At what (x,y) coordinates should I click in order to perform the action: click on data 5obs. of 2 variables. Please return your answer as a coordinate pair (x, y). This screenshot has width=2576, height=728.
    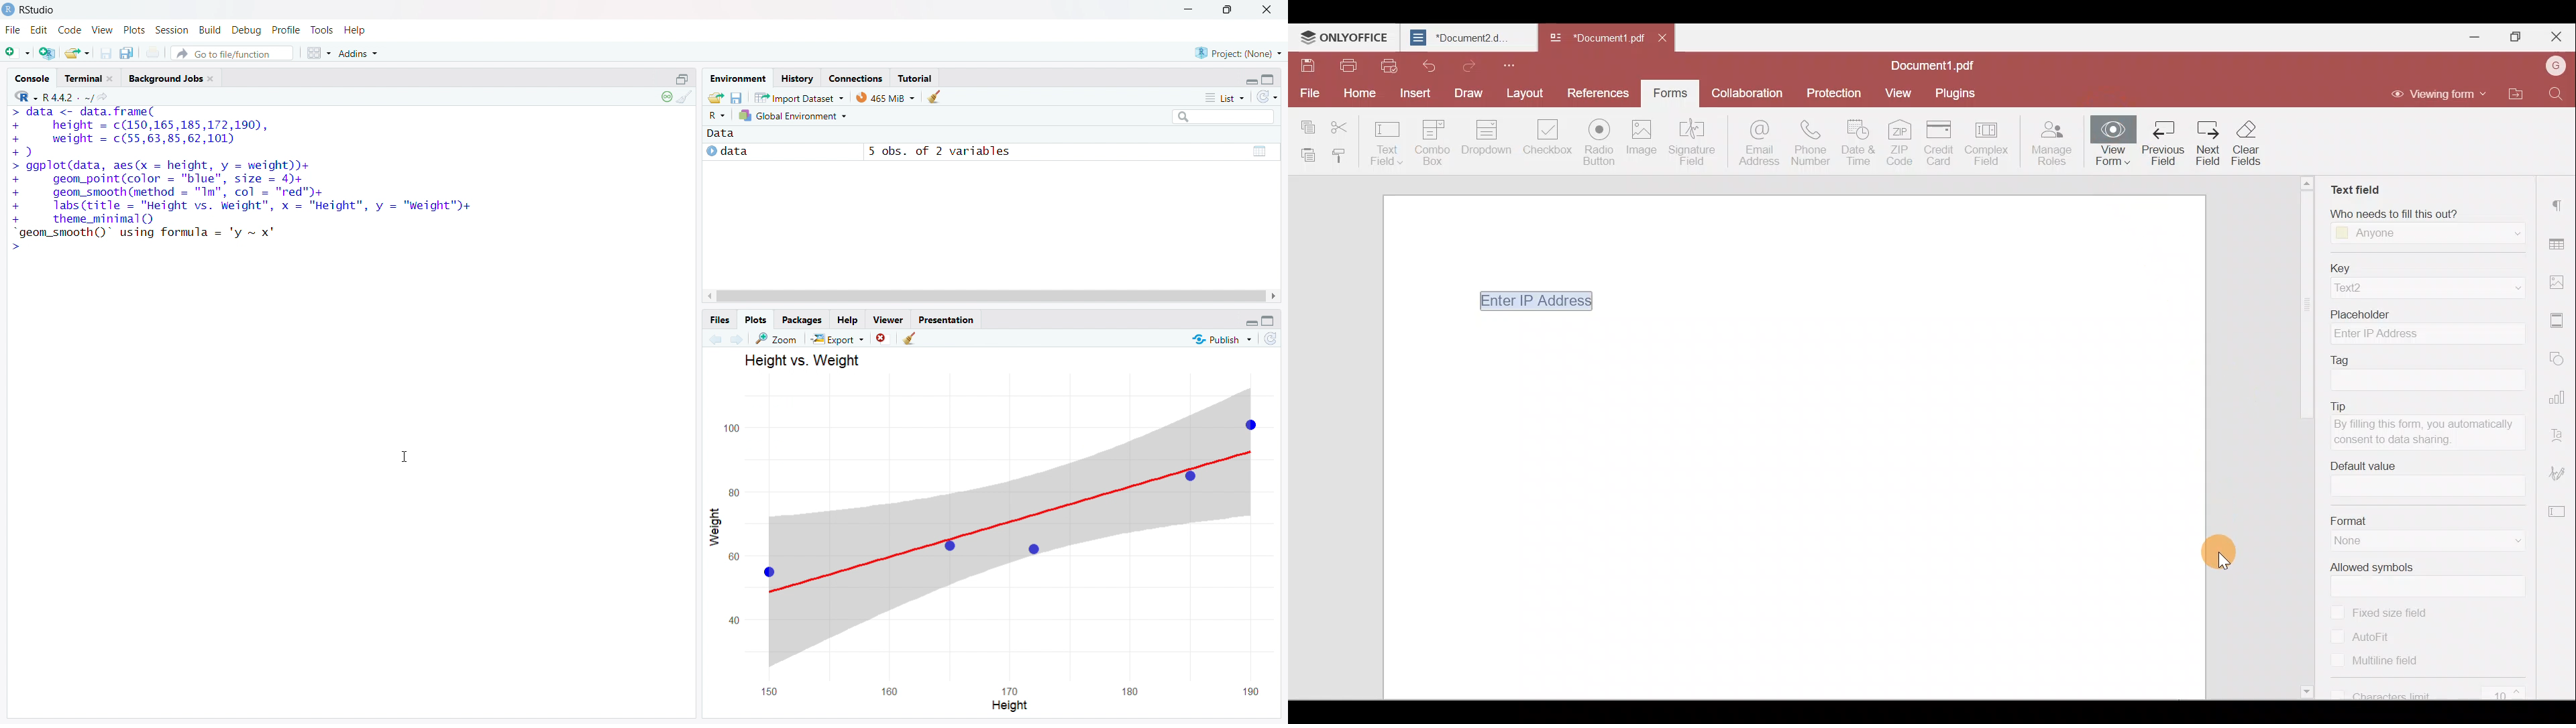
    Looking at the image, I should click on (989, 153).